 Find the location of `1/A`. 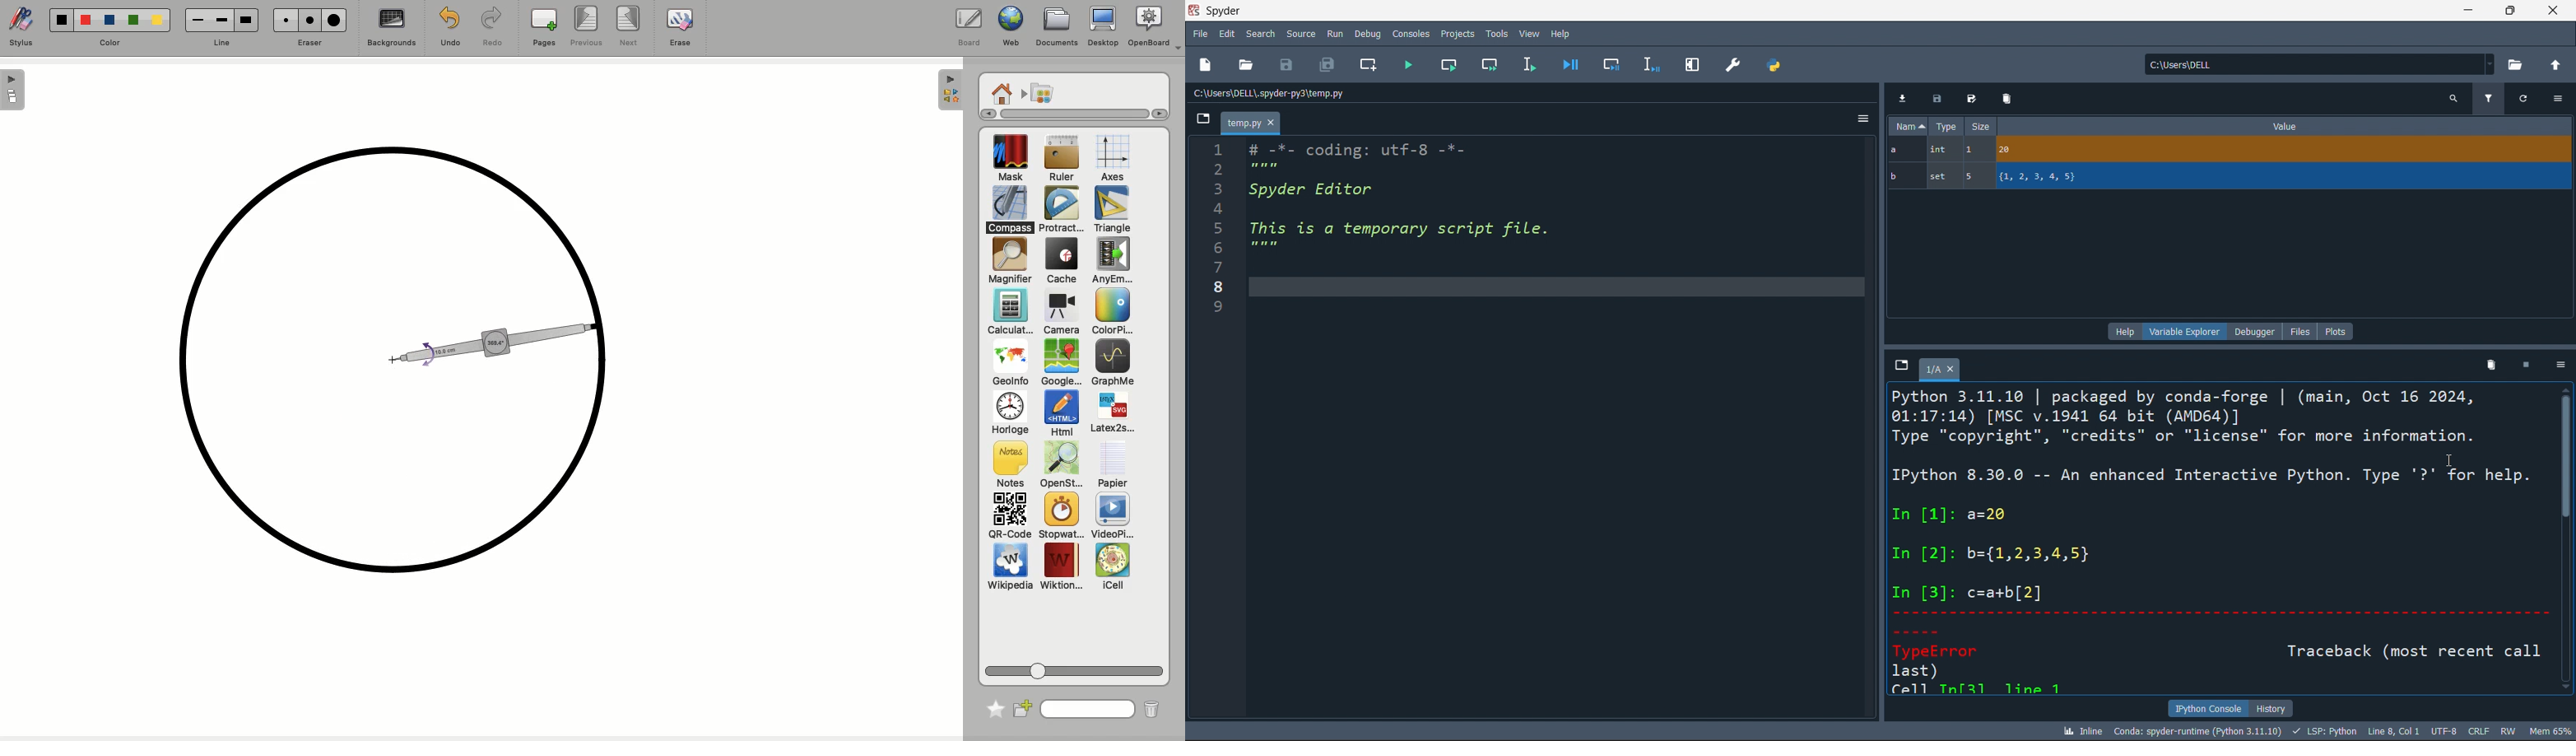

1/A is located at coordinates (1943, 370).